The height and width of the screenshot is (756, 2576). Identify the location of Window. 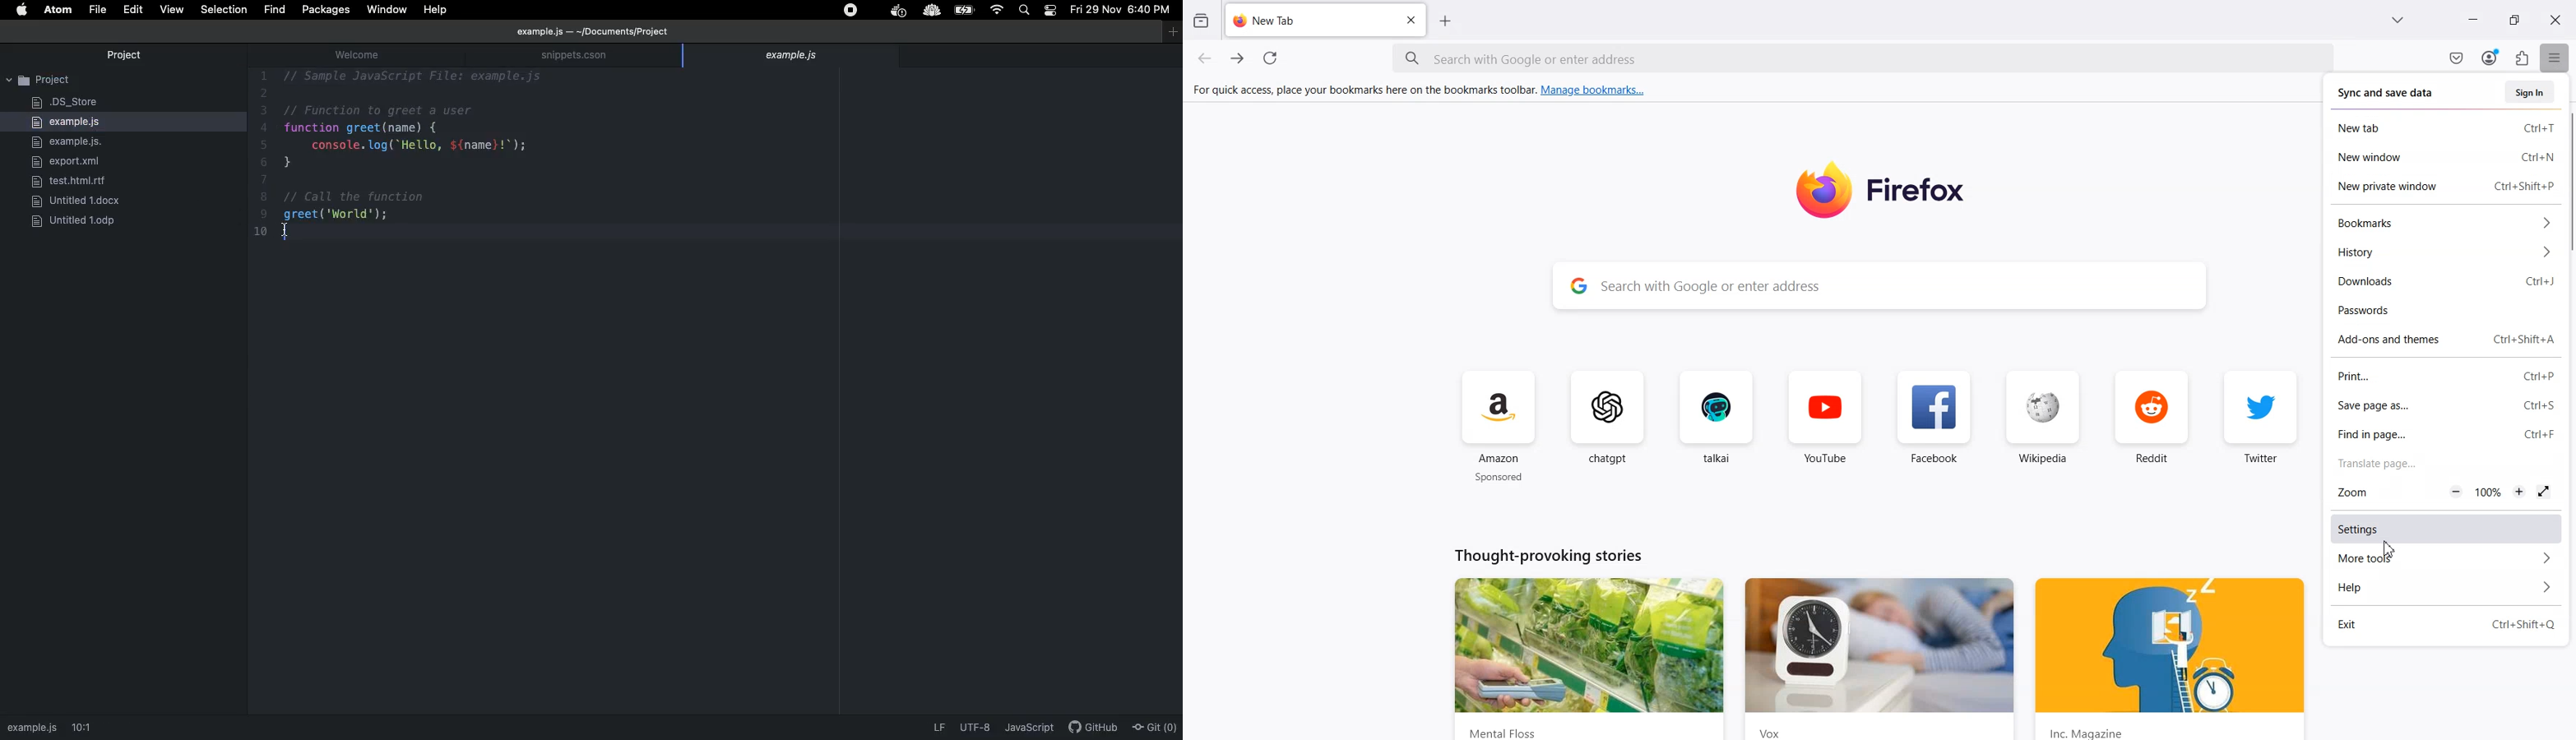
(390, 10).